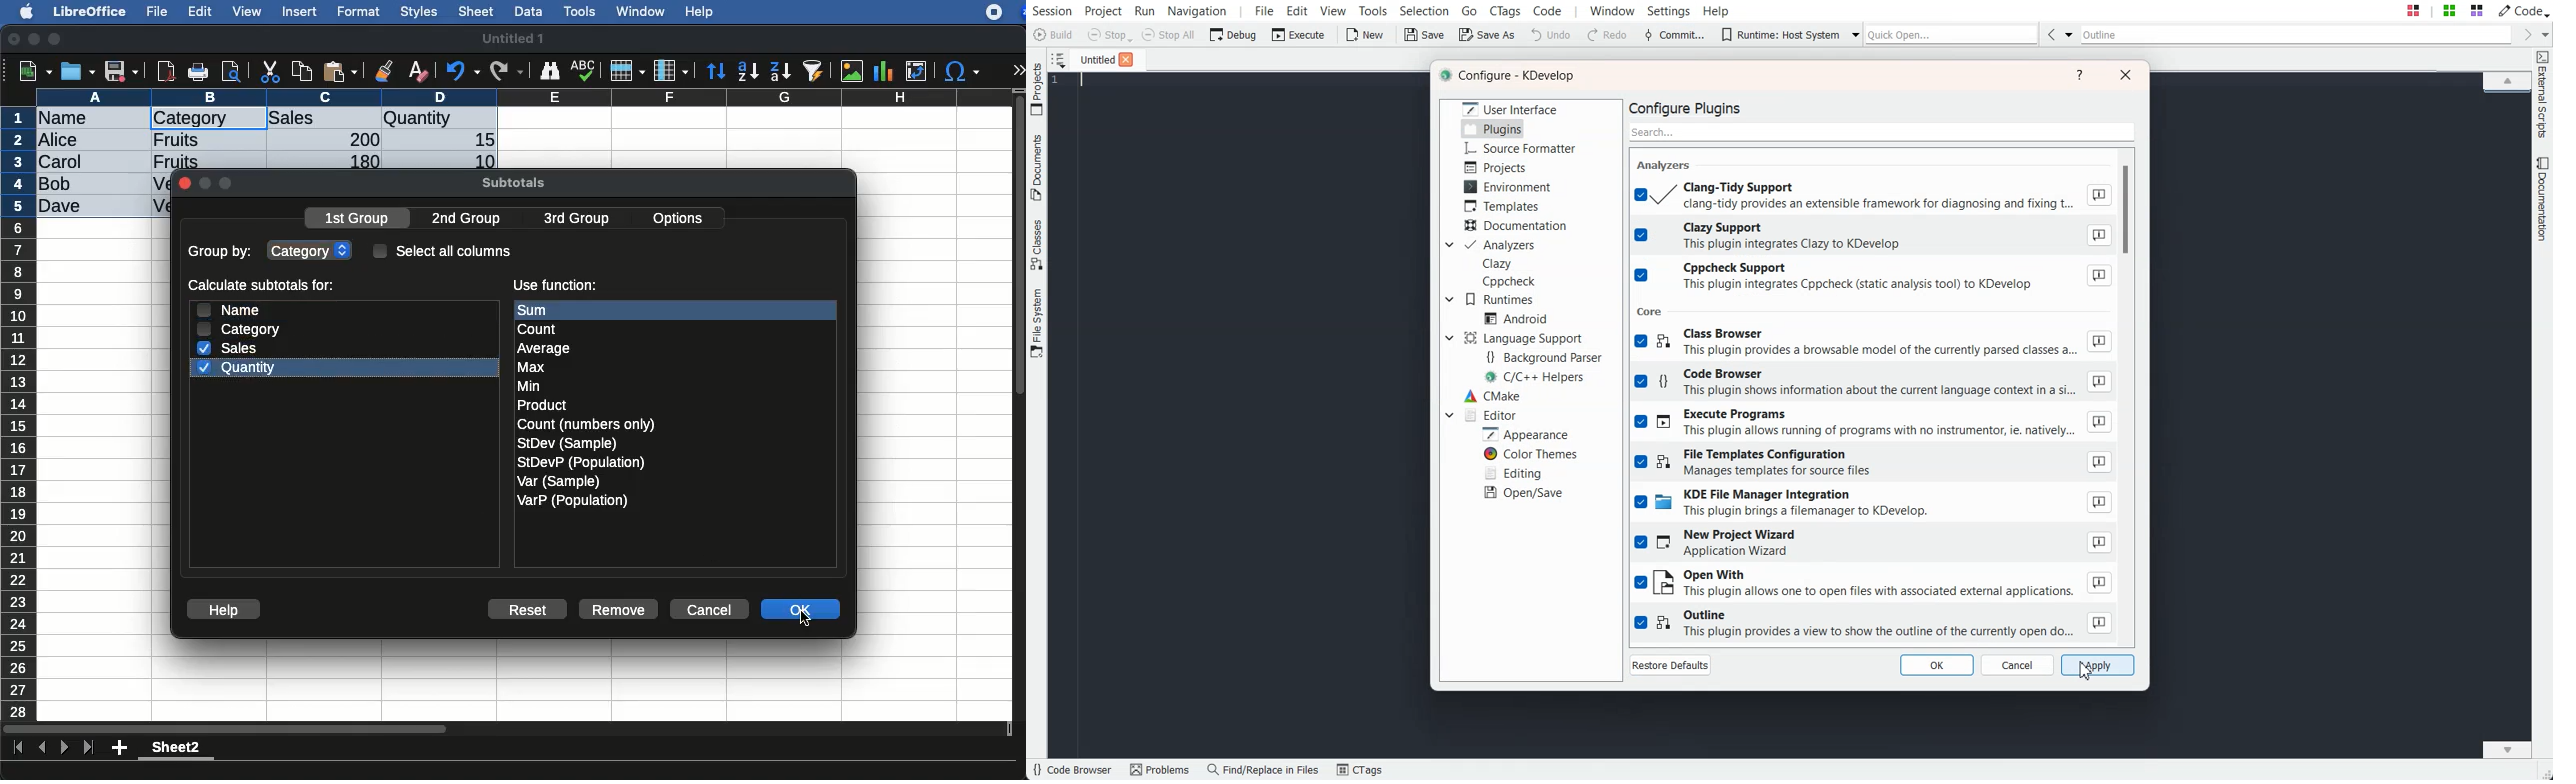 The height and width of the screenshot is (784, 2576). Describe the element at coordinates (384, 72) in the screenshot. I see `clone formatting` at that location.